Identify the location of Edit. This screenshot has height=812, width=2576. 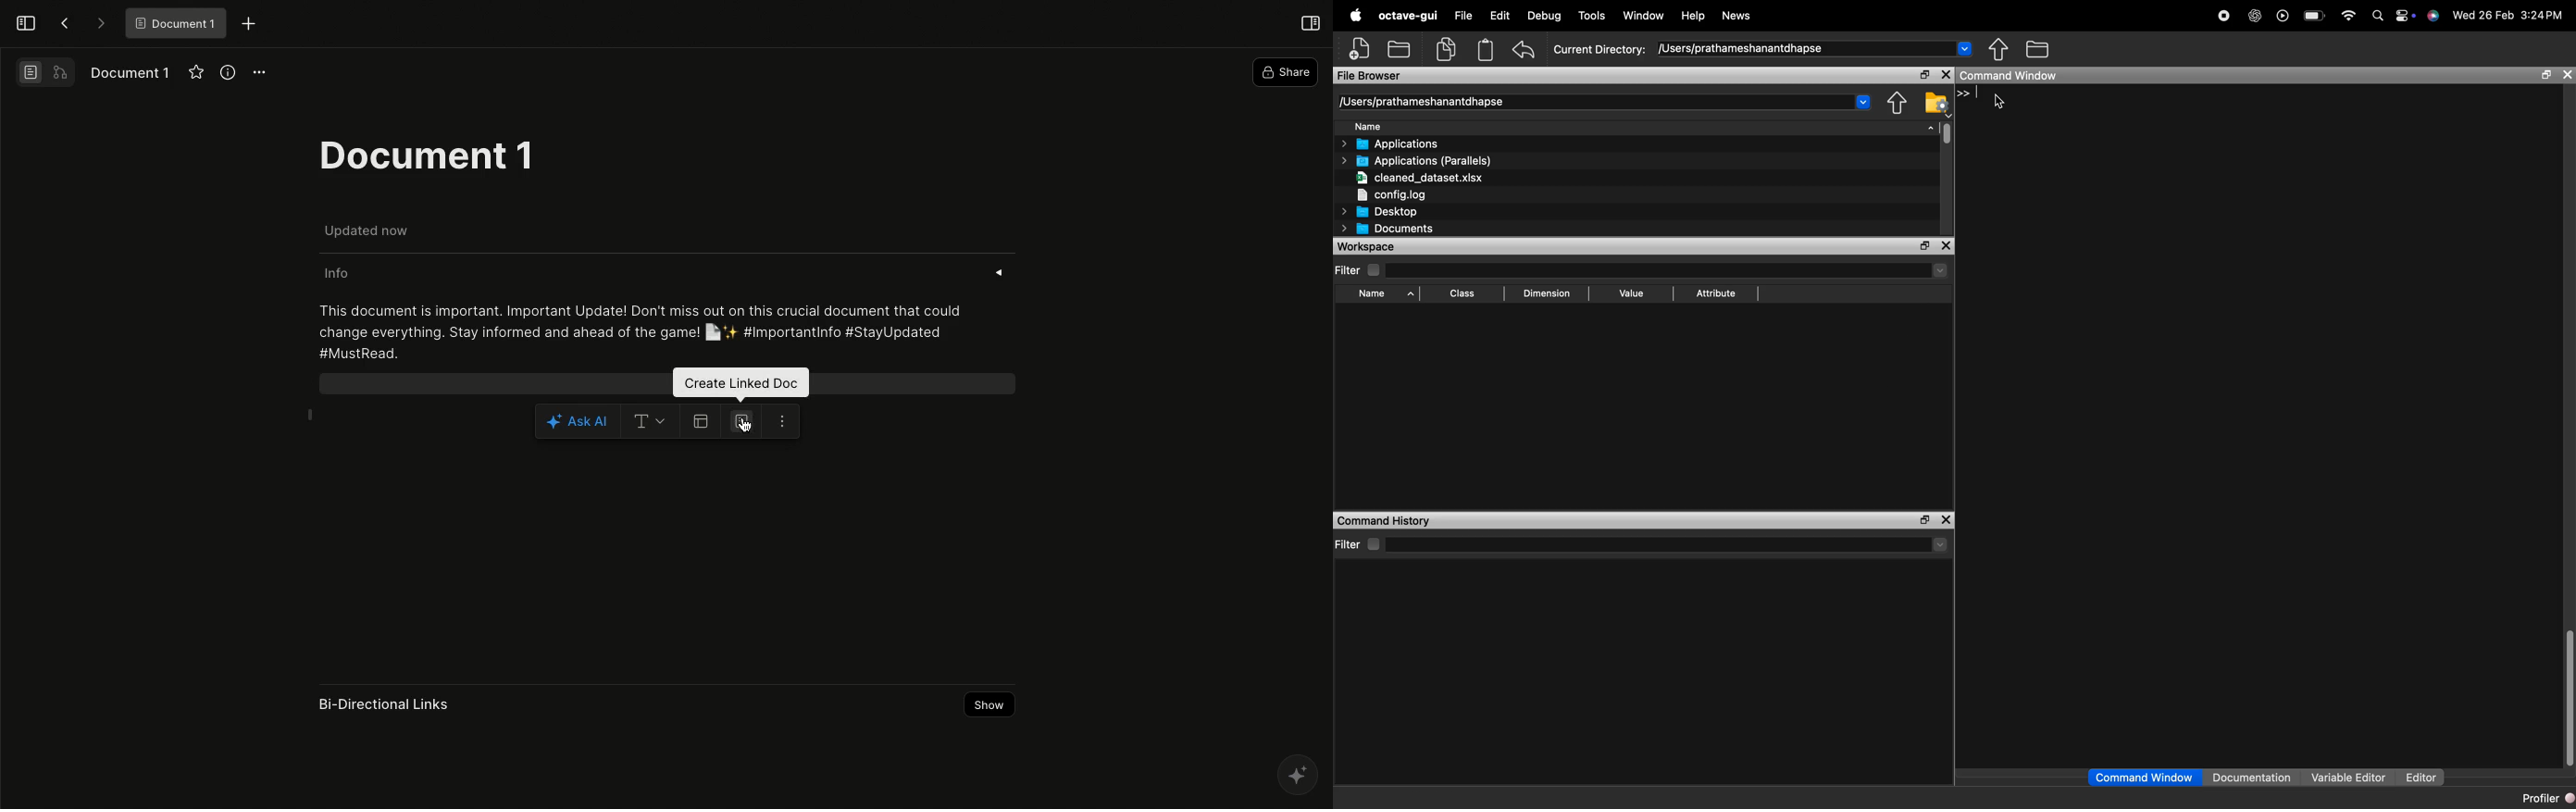
(1499, 17).